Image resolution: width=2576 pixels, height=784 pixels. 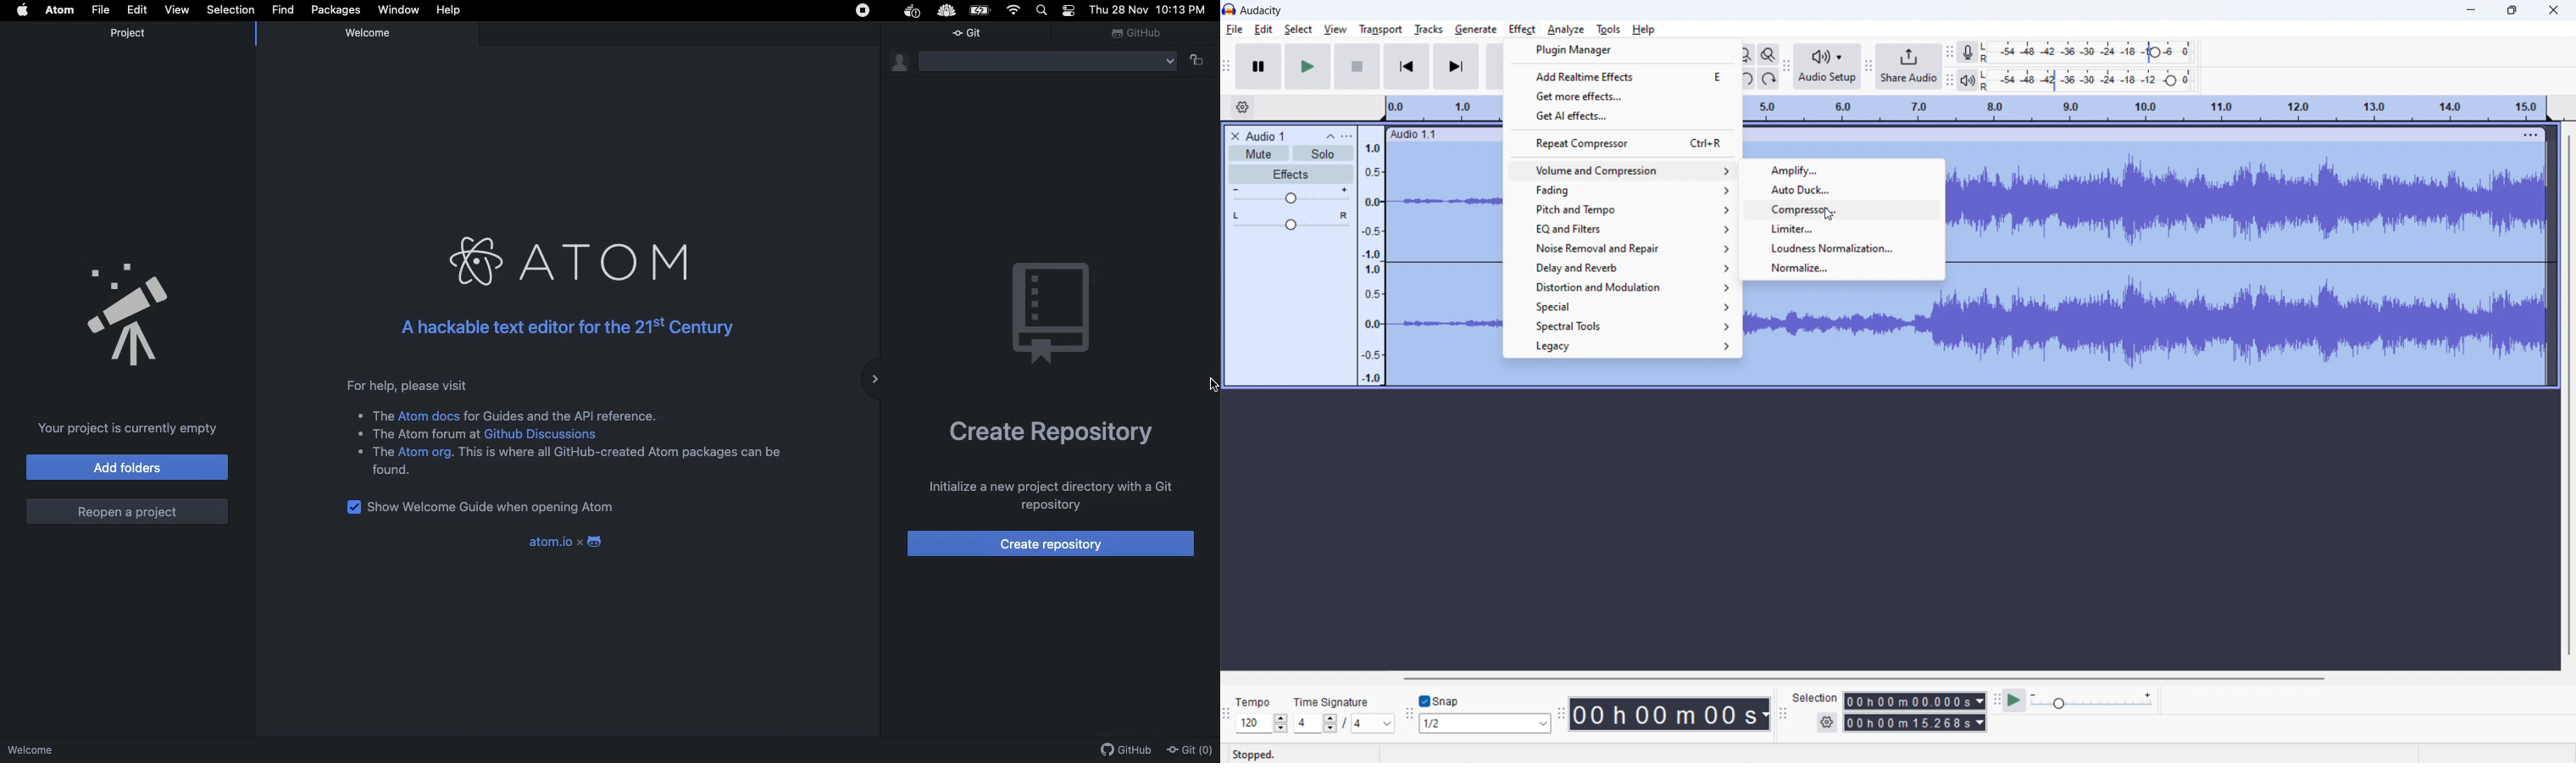 What do you see at coordinates (1623, 347) in the screenshot?
I see `Legacy ` at bounding box center [1623, 347].